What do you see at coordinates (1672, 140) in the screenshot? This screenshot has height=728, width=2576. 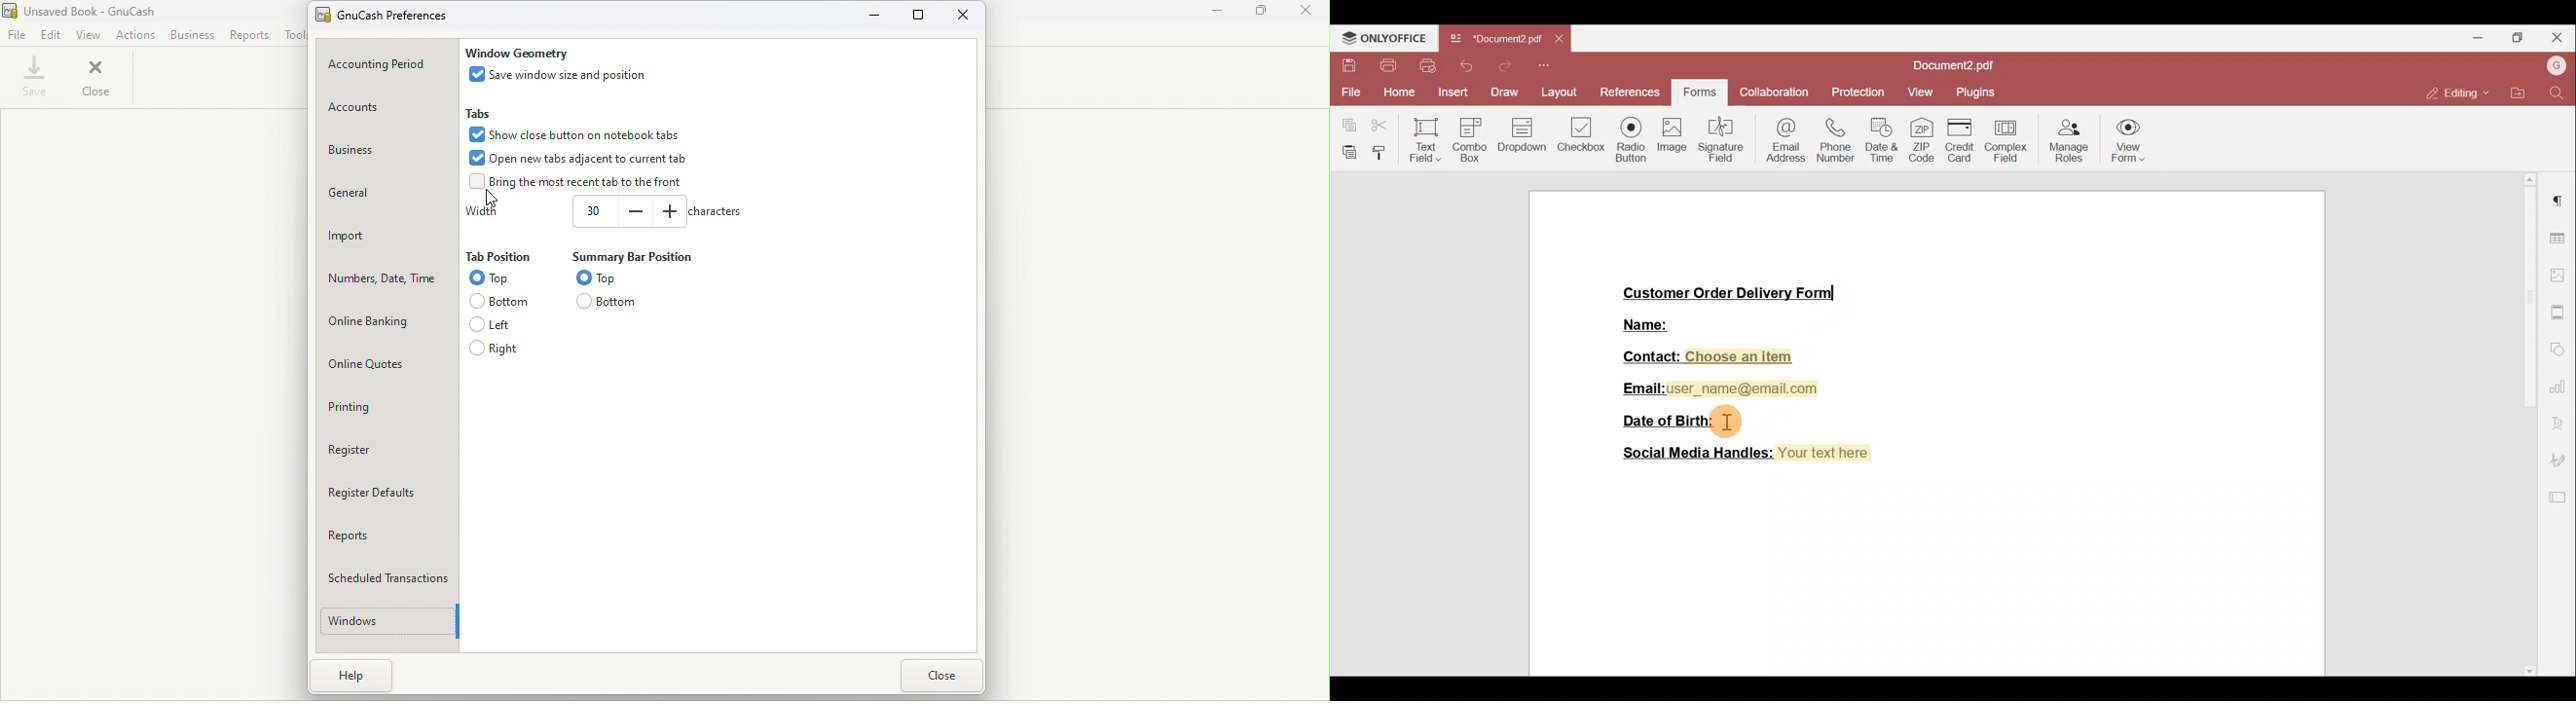 I see `Image` at bounding box center [1672, 140].